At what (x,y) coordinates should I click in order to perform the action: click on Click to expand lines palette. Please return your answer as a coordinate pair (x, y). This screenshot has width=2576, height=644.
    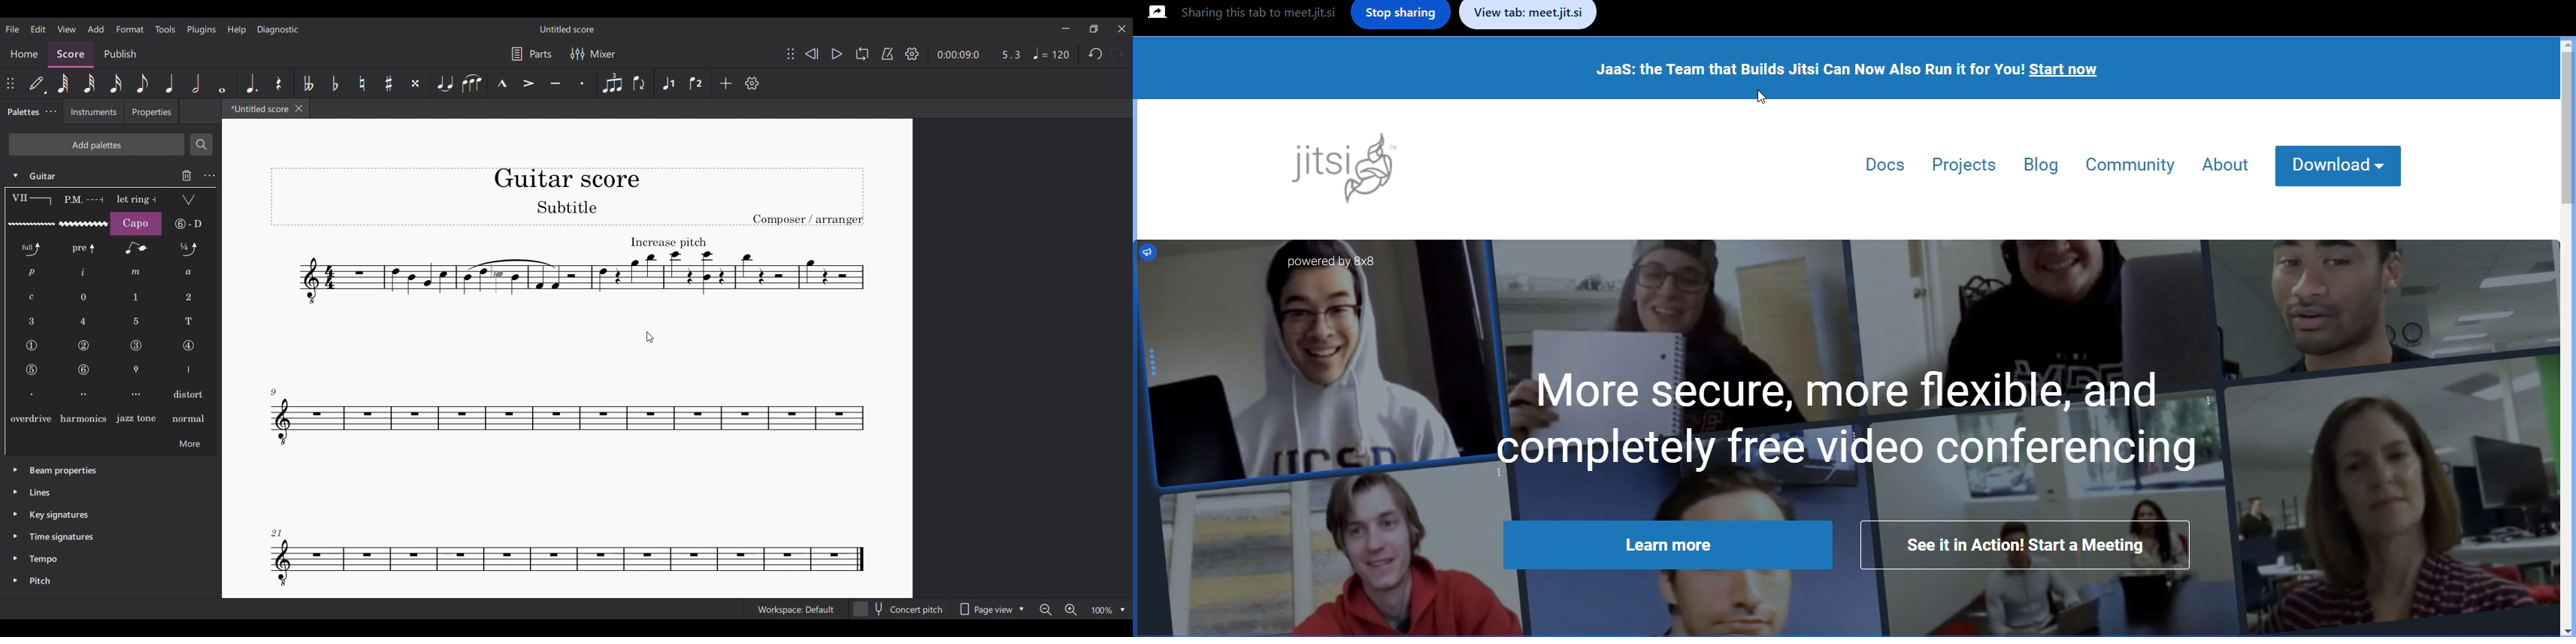
    Looking at the image, I should click on (15, 492).